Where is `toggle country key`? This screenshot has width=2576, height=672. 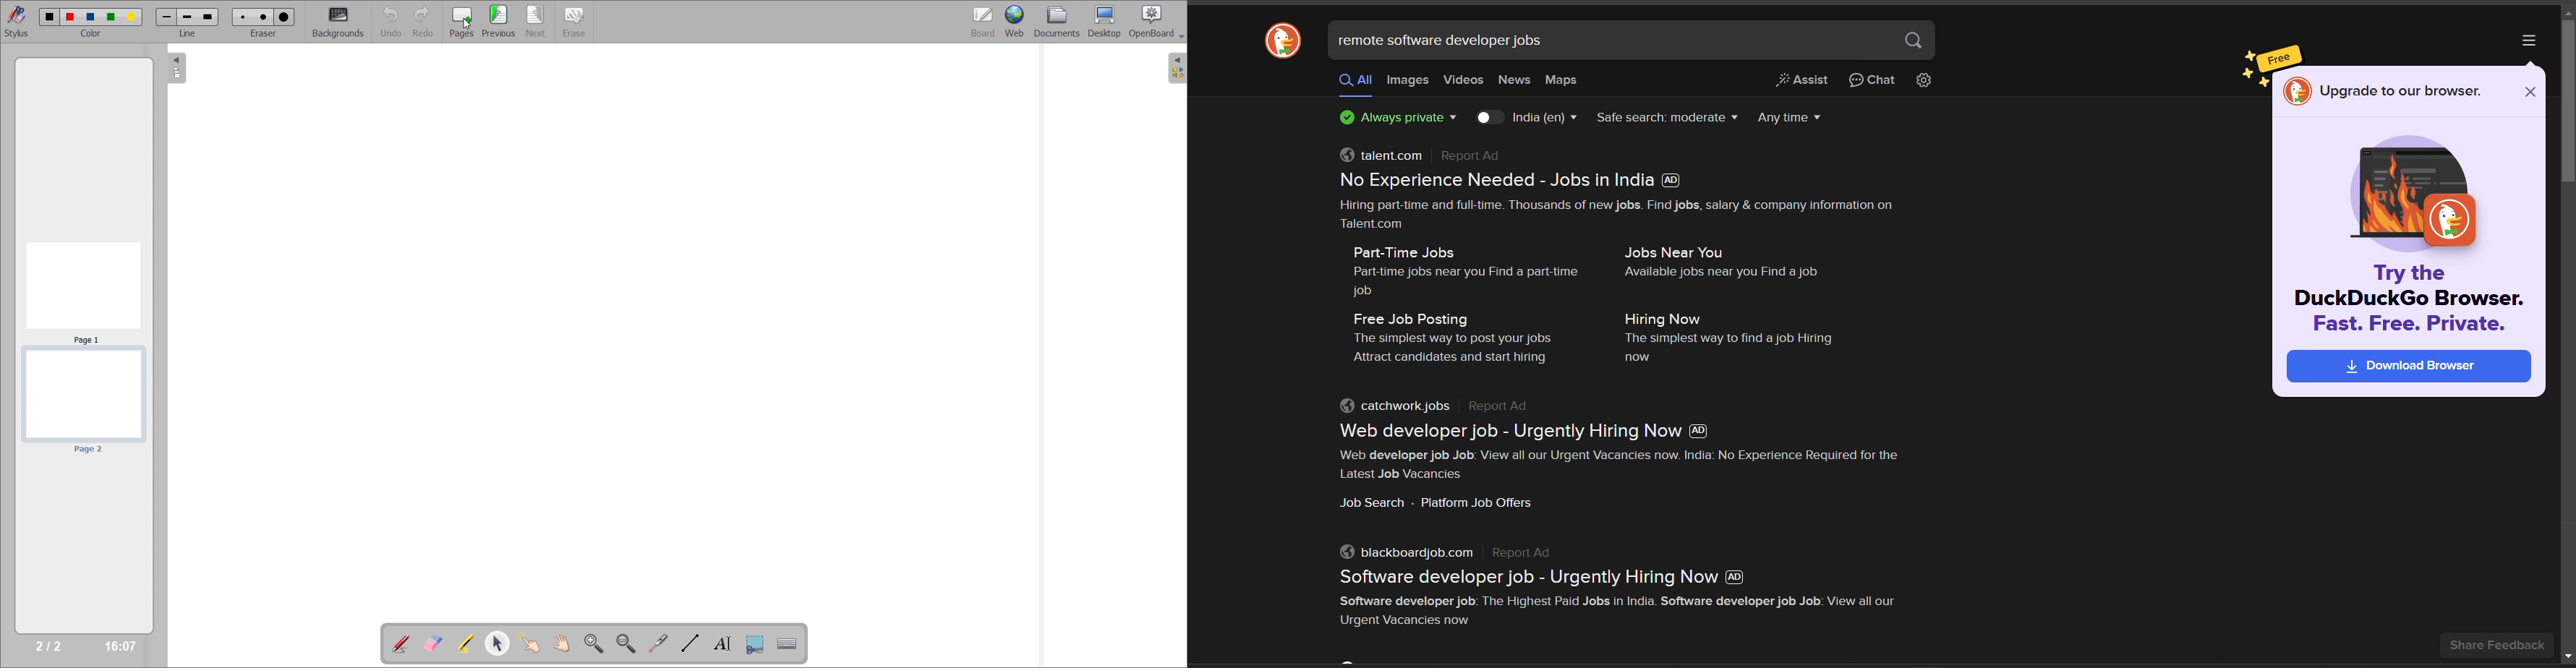 toggle country key is located at coordinates (1490, 118).